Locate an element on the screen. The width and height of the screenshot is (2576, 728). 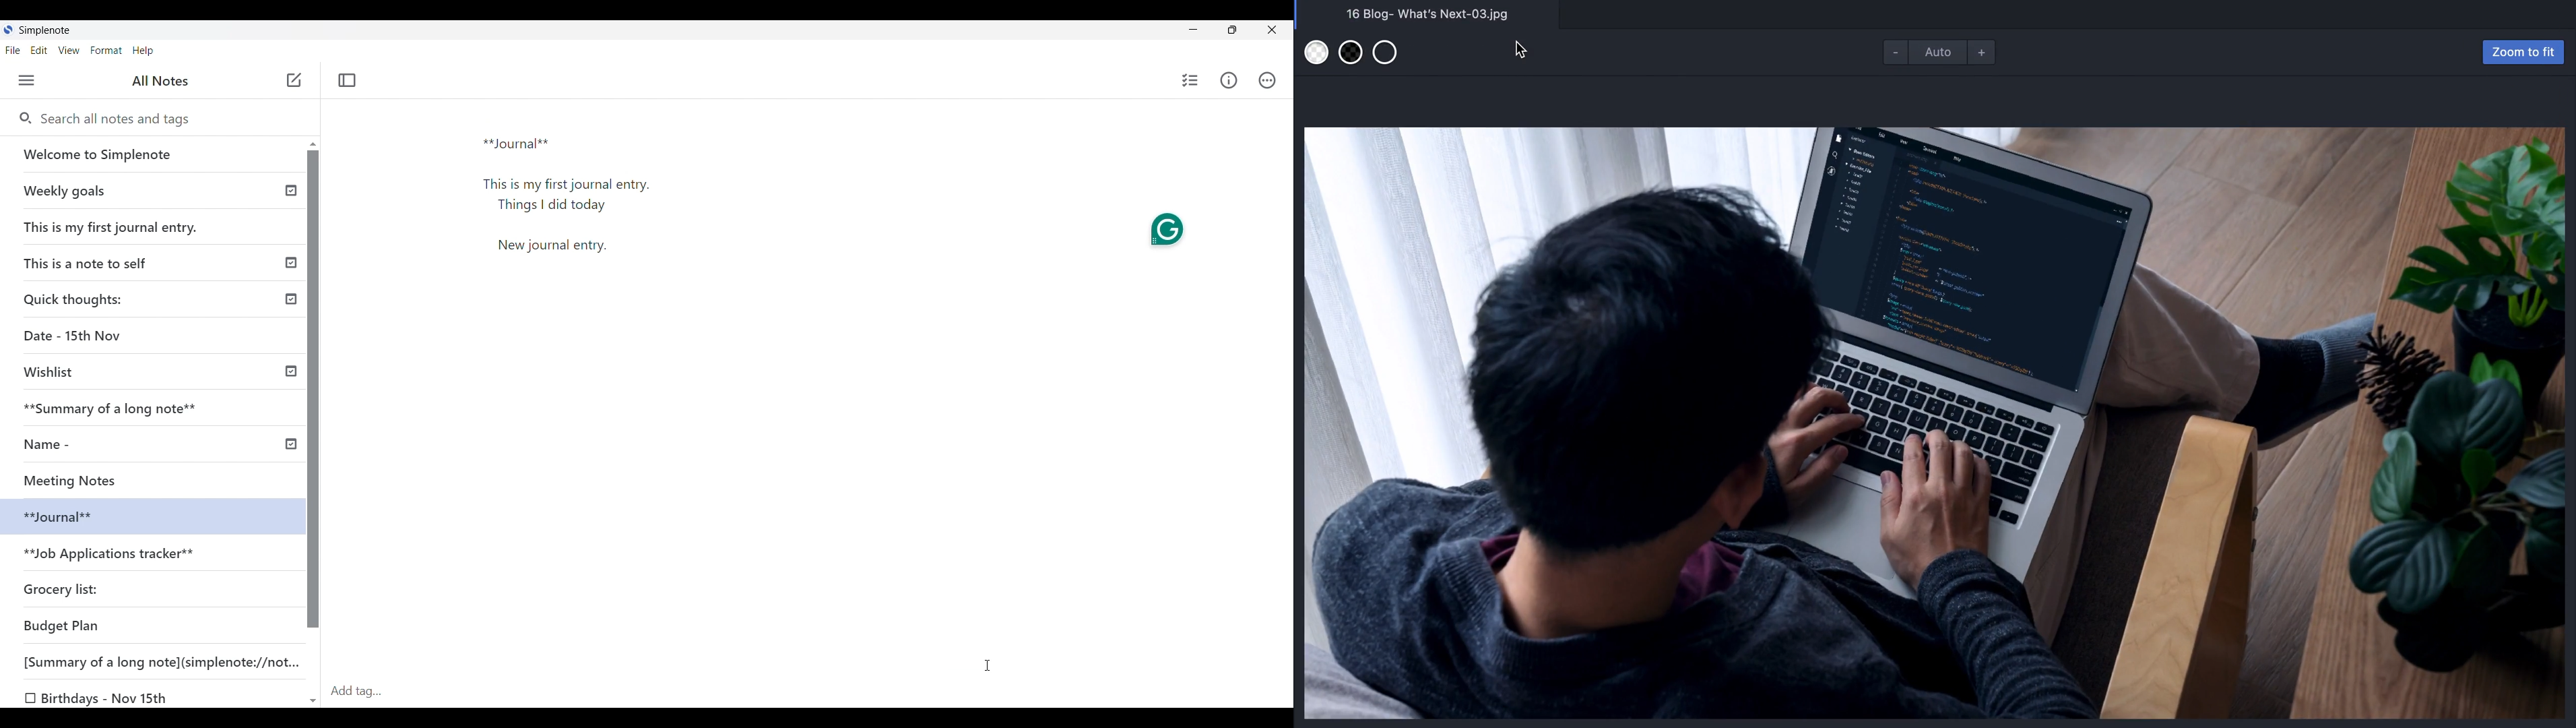
use white transparent background is located at coordinates (1316, 58).